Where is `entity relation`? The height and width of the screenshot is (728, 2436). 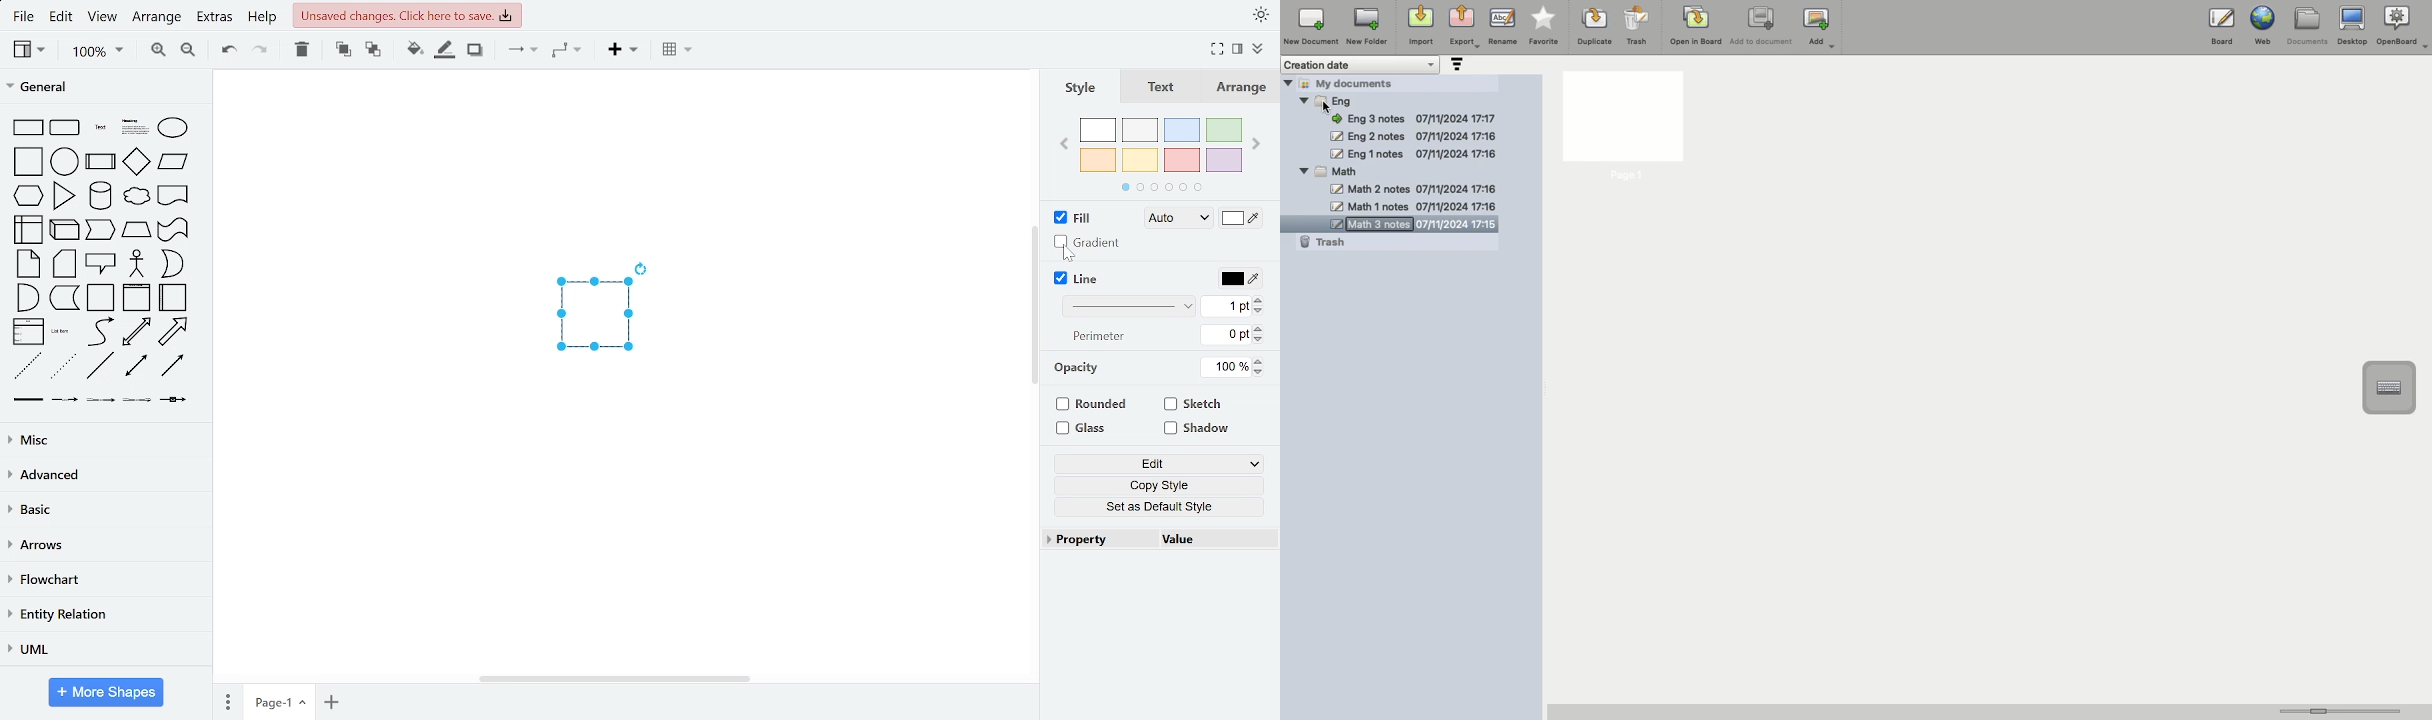
entity relation is located at coordinates (103, 614).